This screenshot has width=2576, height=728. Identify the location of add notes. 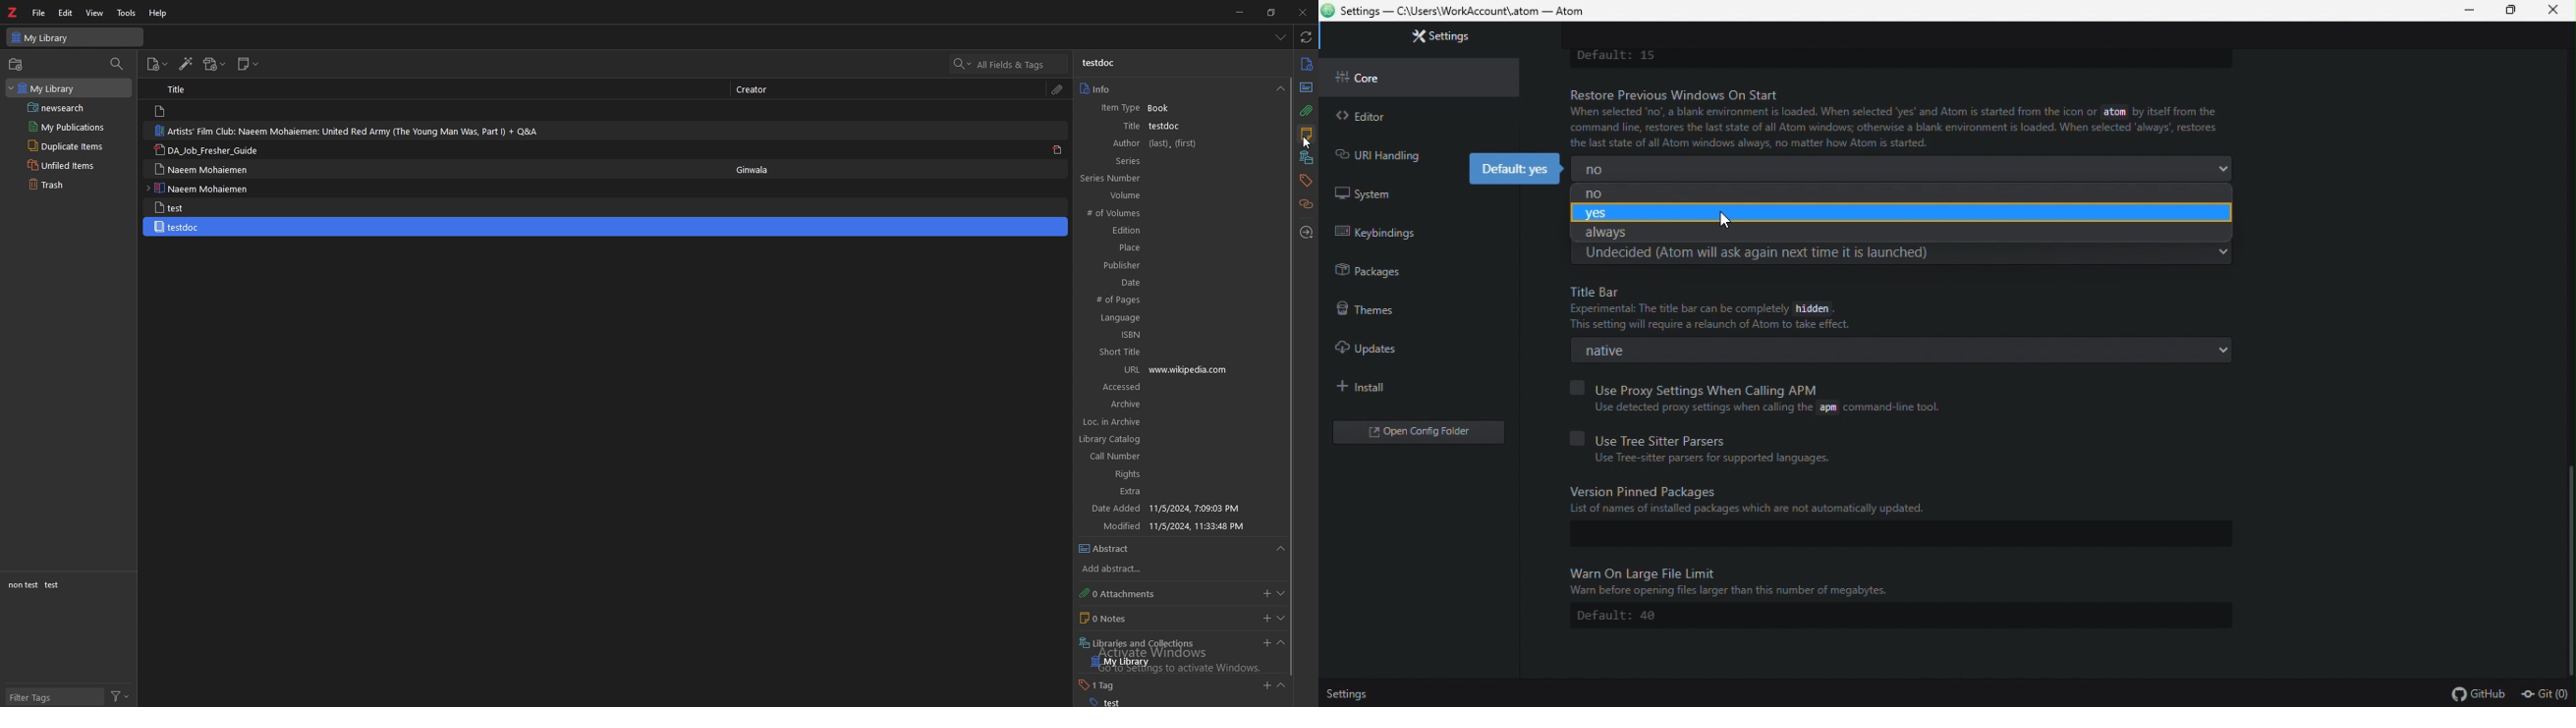
(1263, 618).